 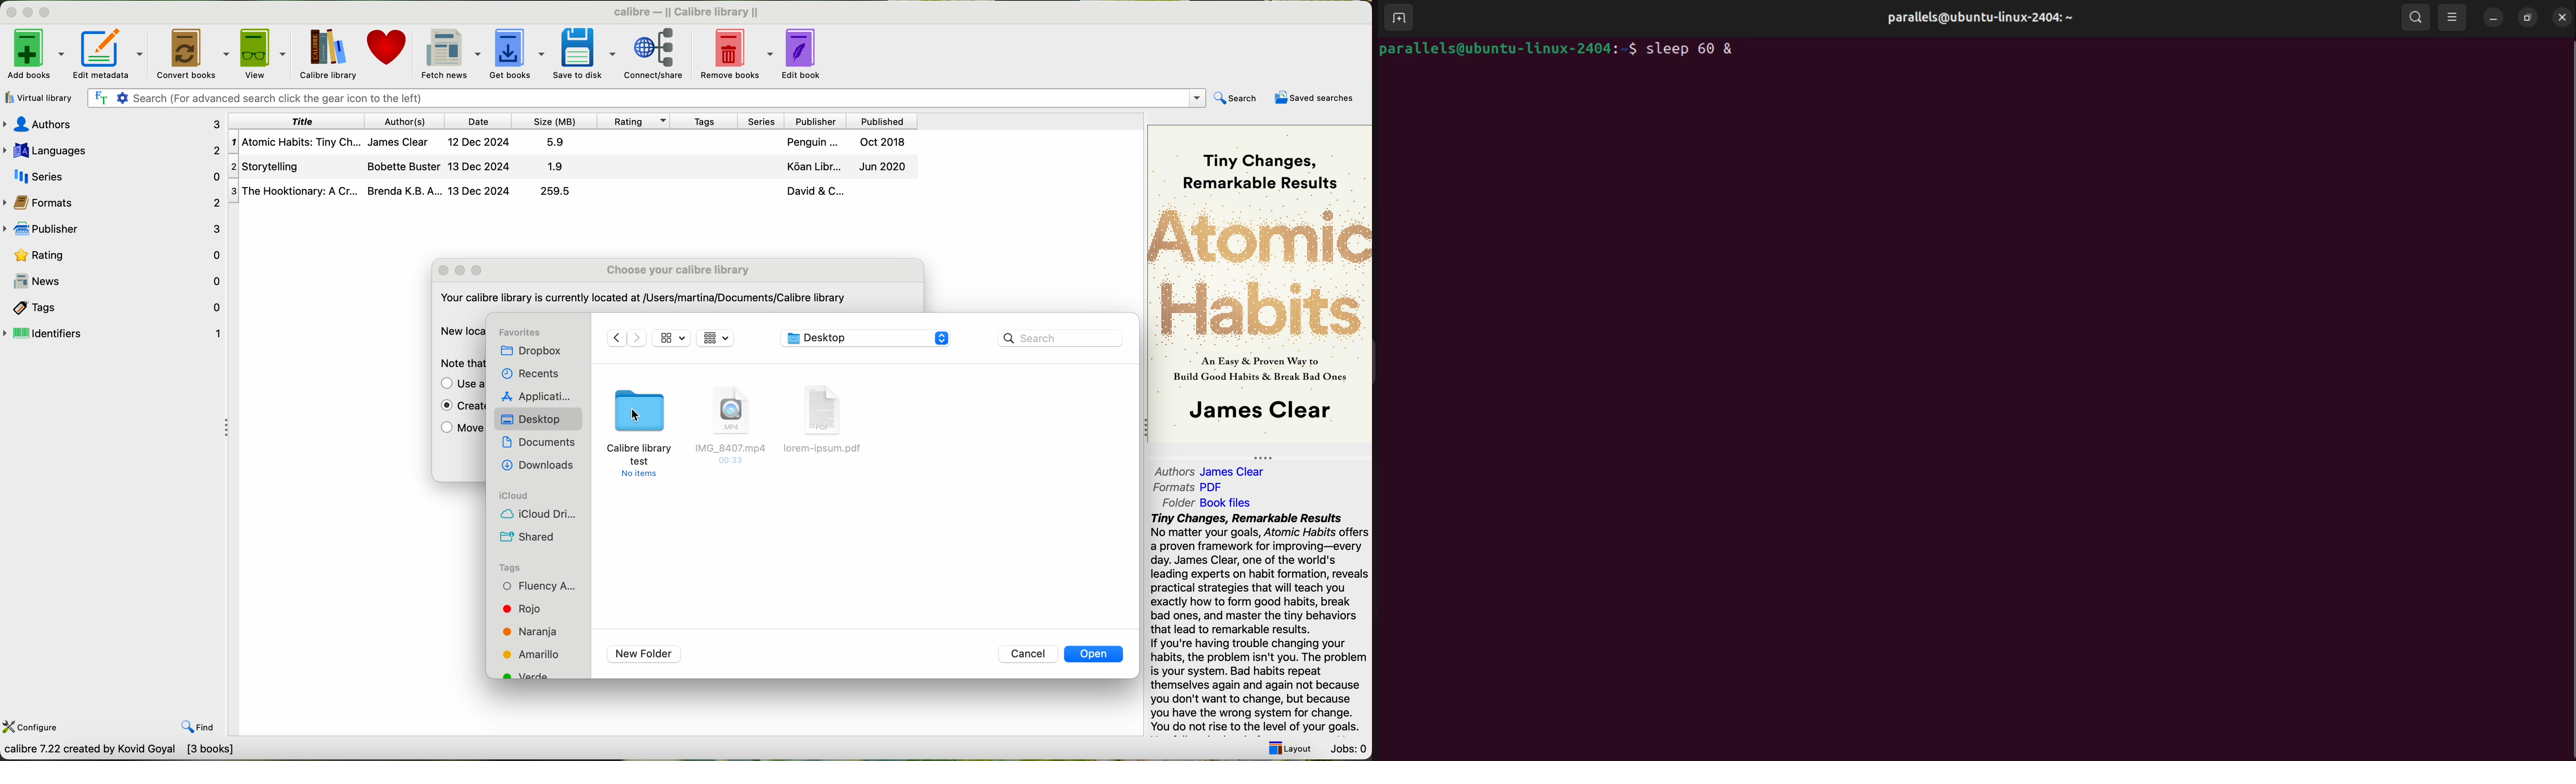 I want to click on Scrollbar, so click(x=2569, y=405).